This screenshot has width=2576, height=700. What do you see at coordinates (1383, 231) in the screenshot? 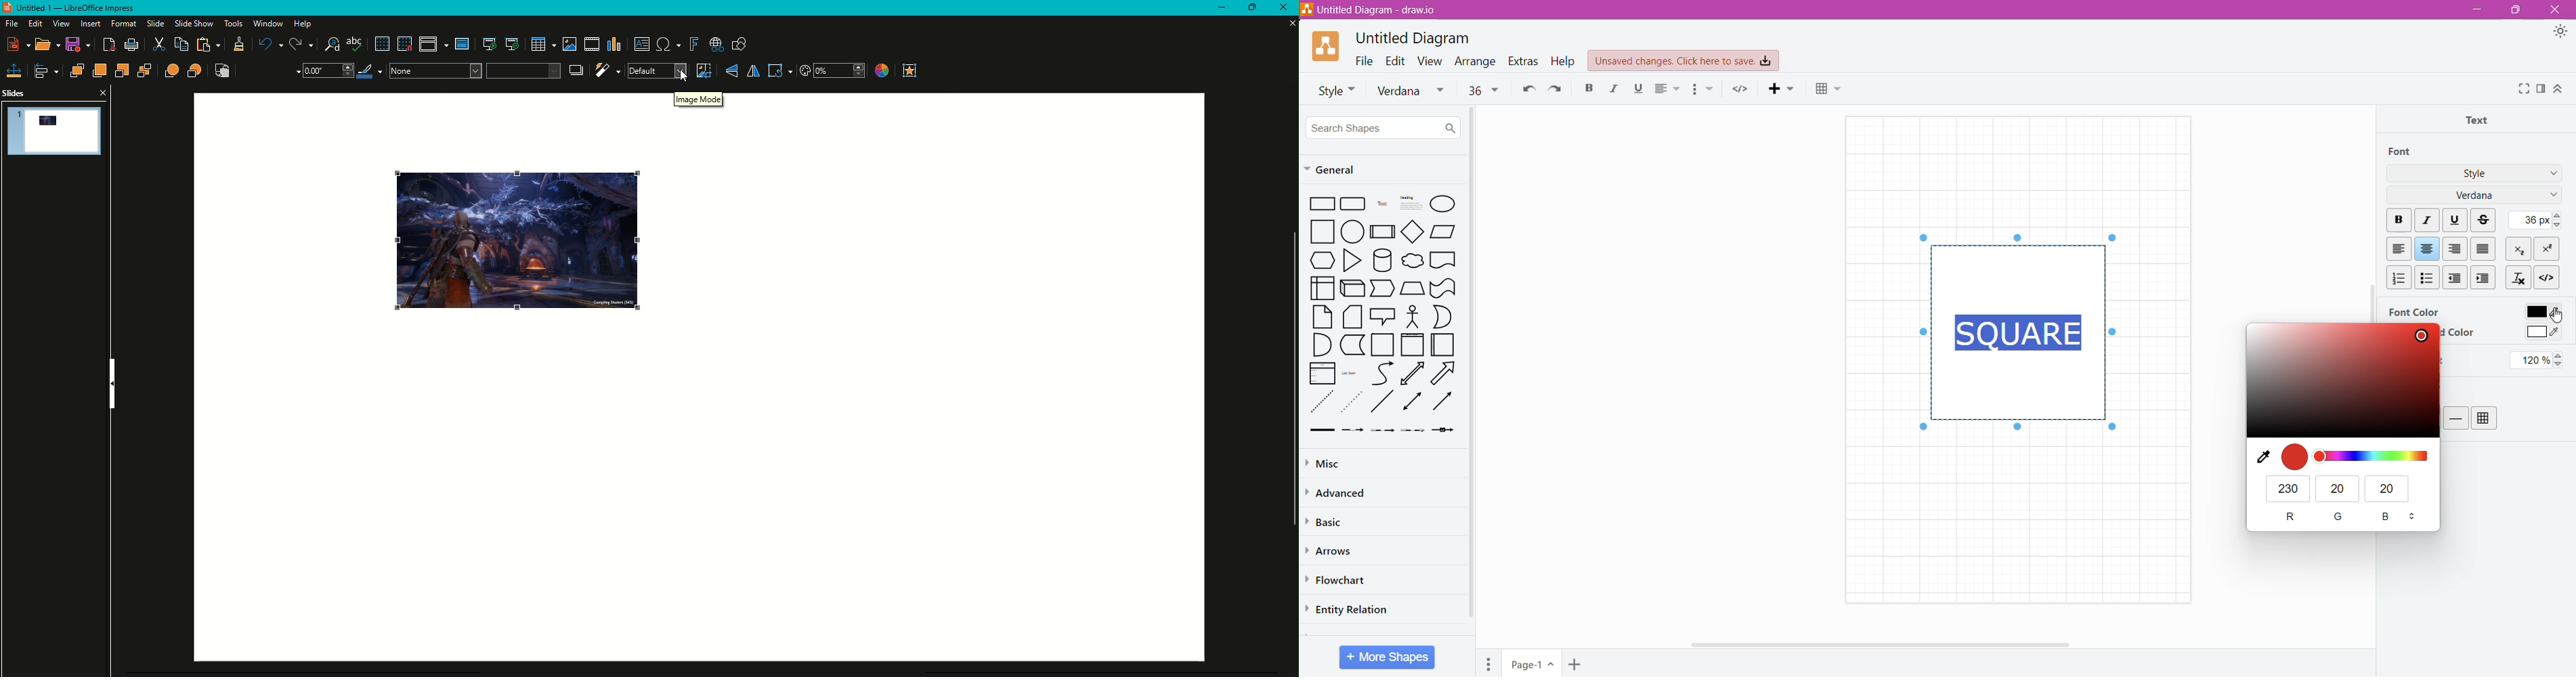
I see `Subprocess` at bounding box center [1383, 231].